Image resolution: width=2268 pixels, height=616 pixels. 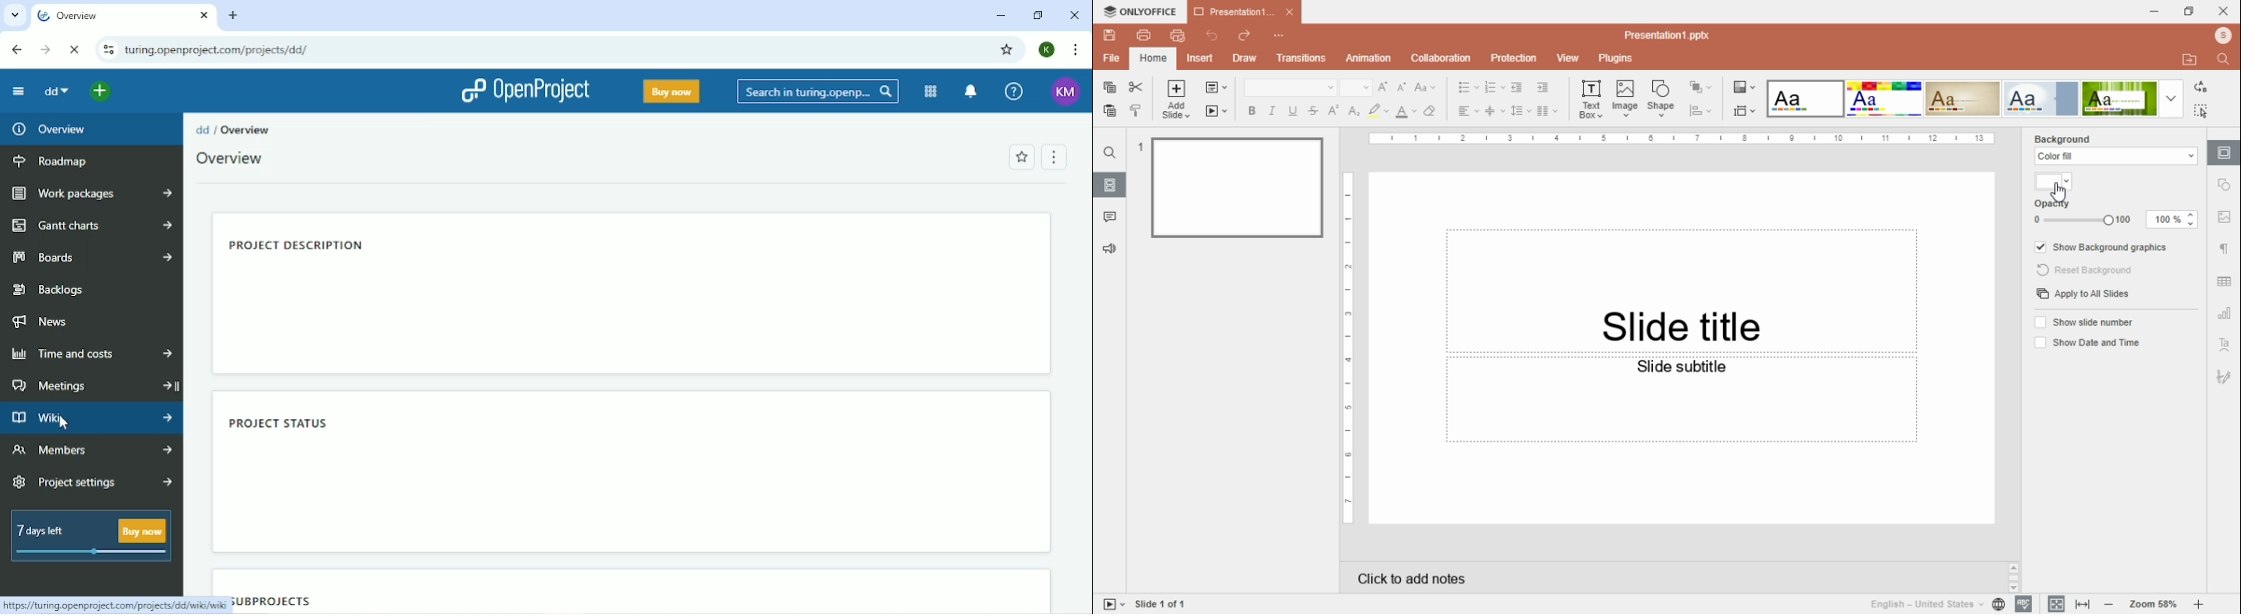 I want to click on find, so click(x=2223, y=59).